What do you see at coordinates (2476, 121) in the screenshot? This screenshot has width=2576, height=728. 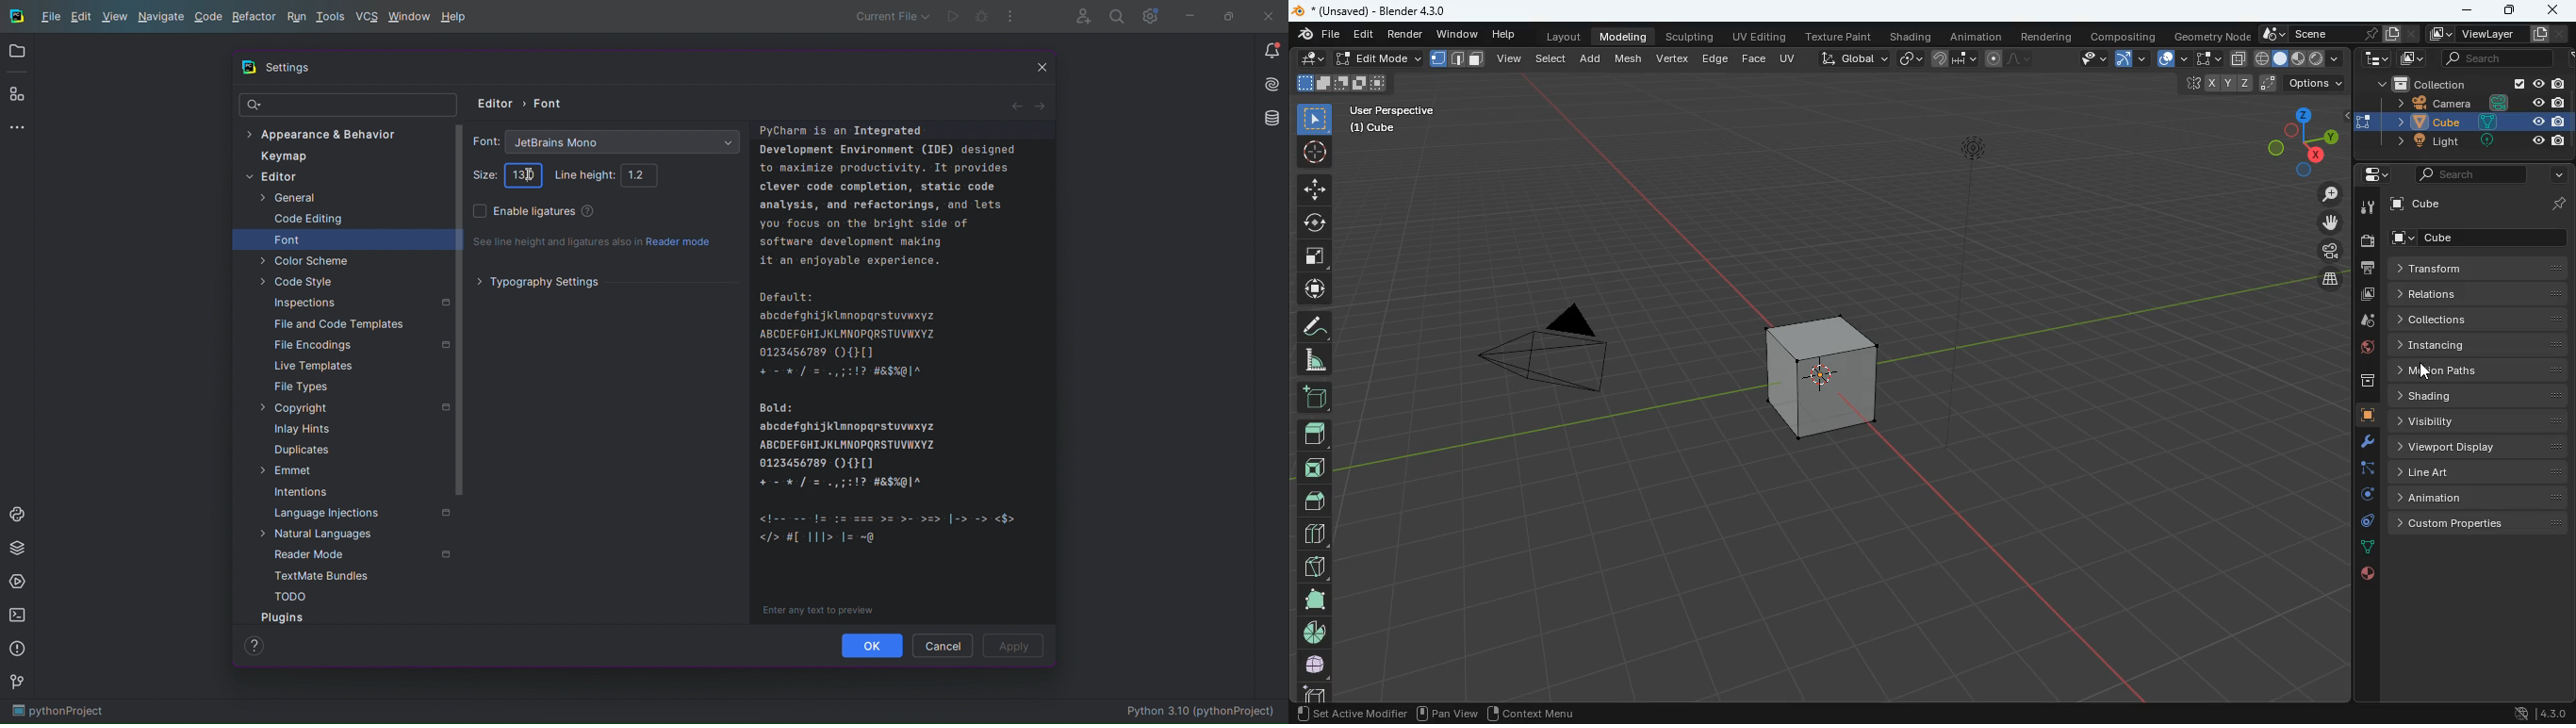 I see `cube` at bounding box center [2476, 121].